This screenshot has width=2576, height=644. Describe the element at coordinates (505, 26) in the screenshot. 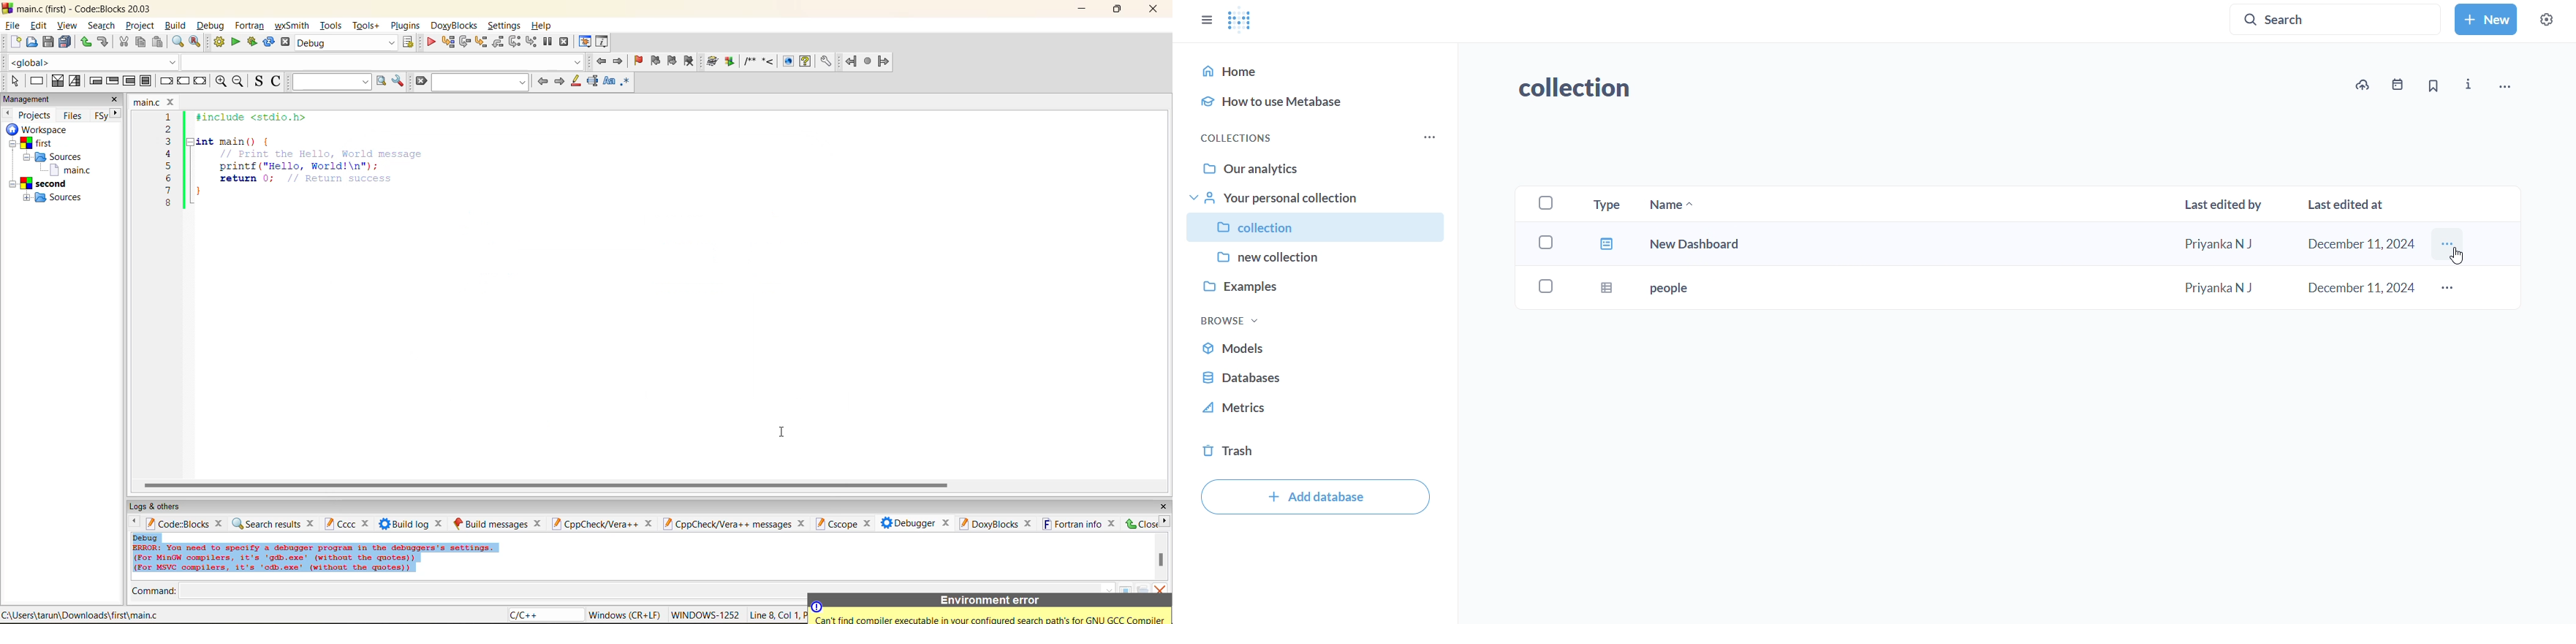

I see `settings` at that location.